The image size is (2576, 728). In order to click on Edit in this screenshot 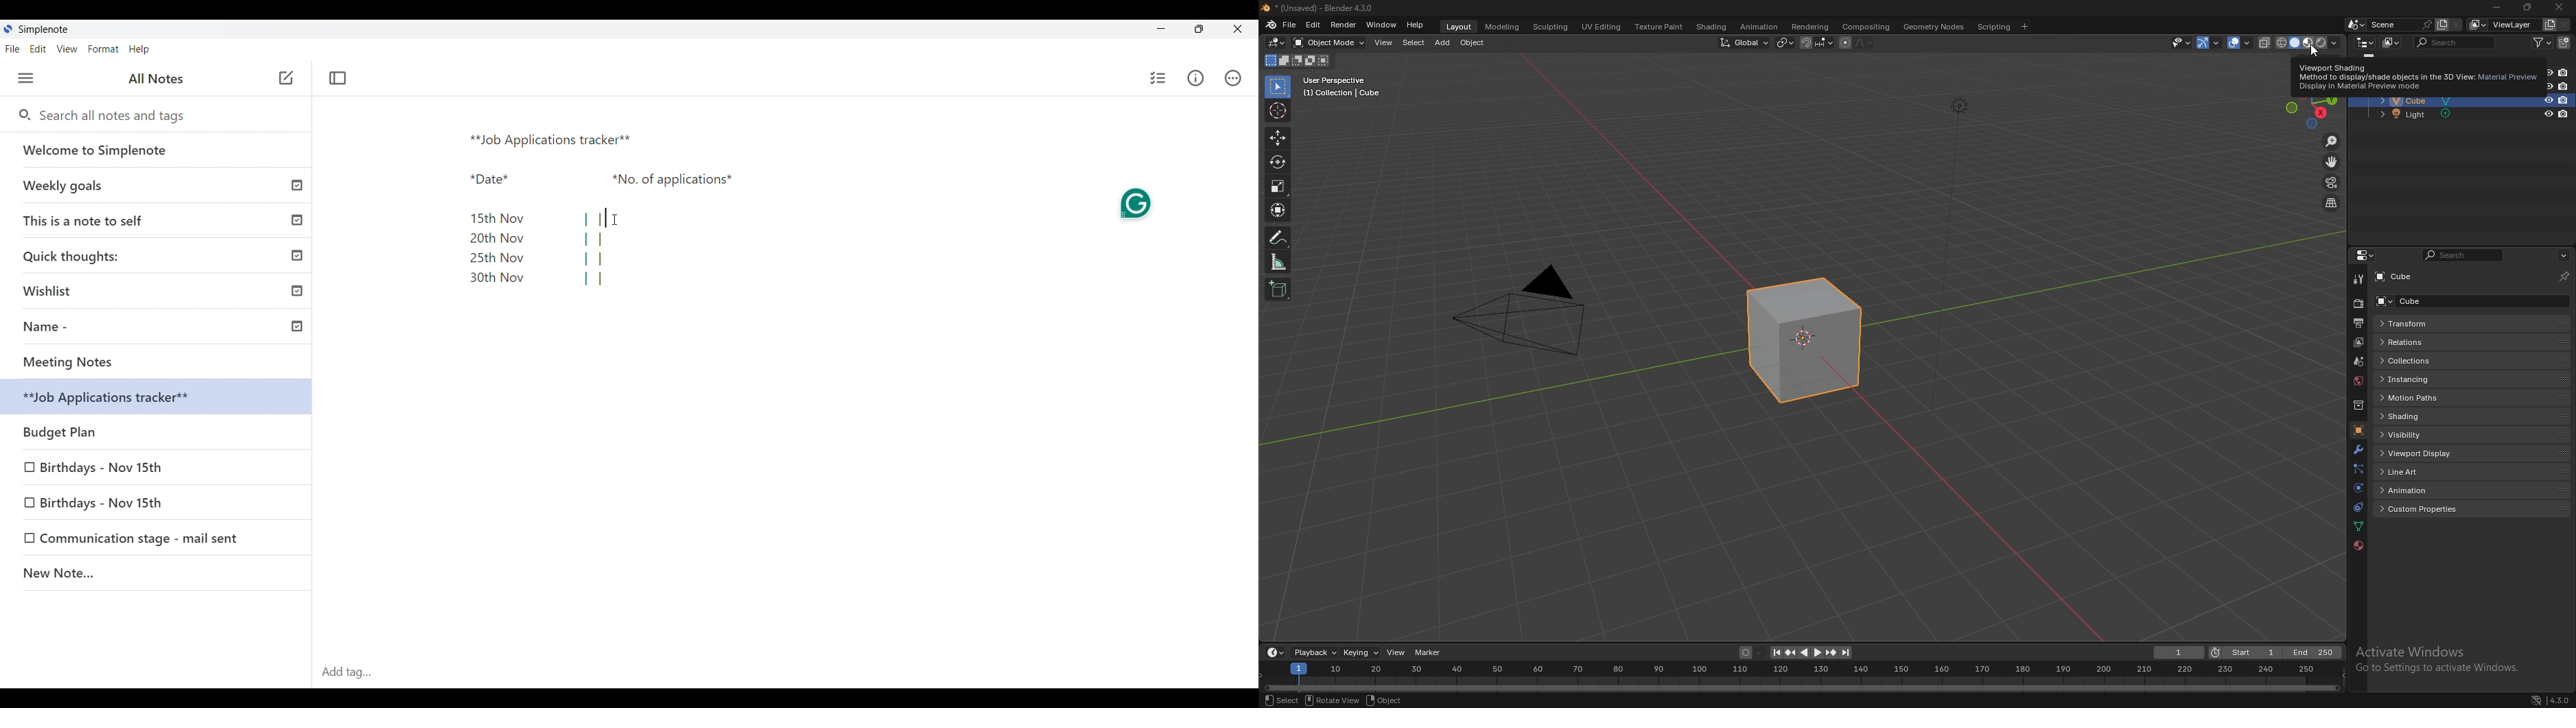, I will do `click(38, 49)`.